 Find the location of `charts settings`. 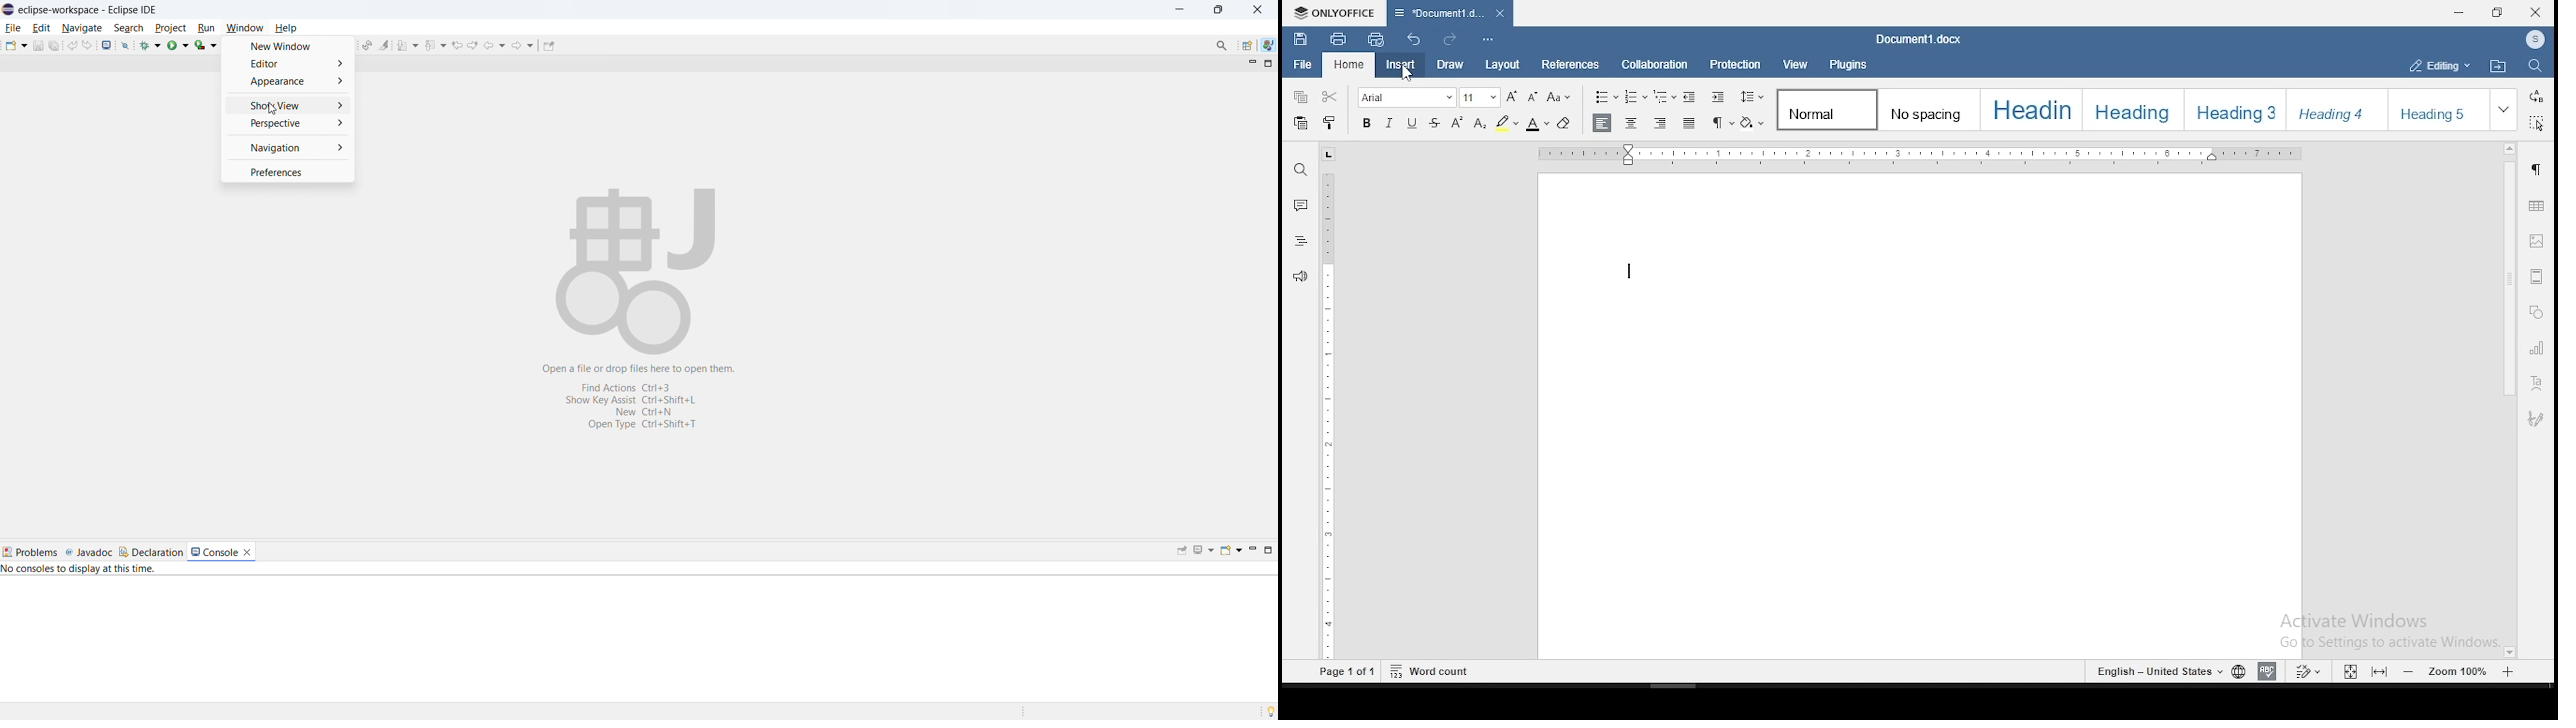

charts settings is located at coordinates (2538, 348).